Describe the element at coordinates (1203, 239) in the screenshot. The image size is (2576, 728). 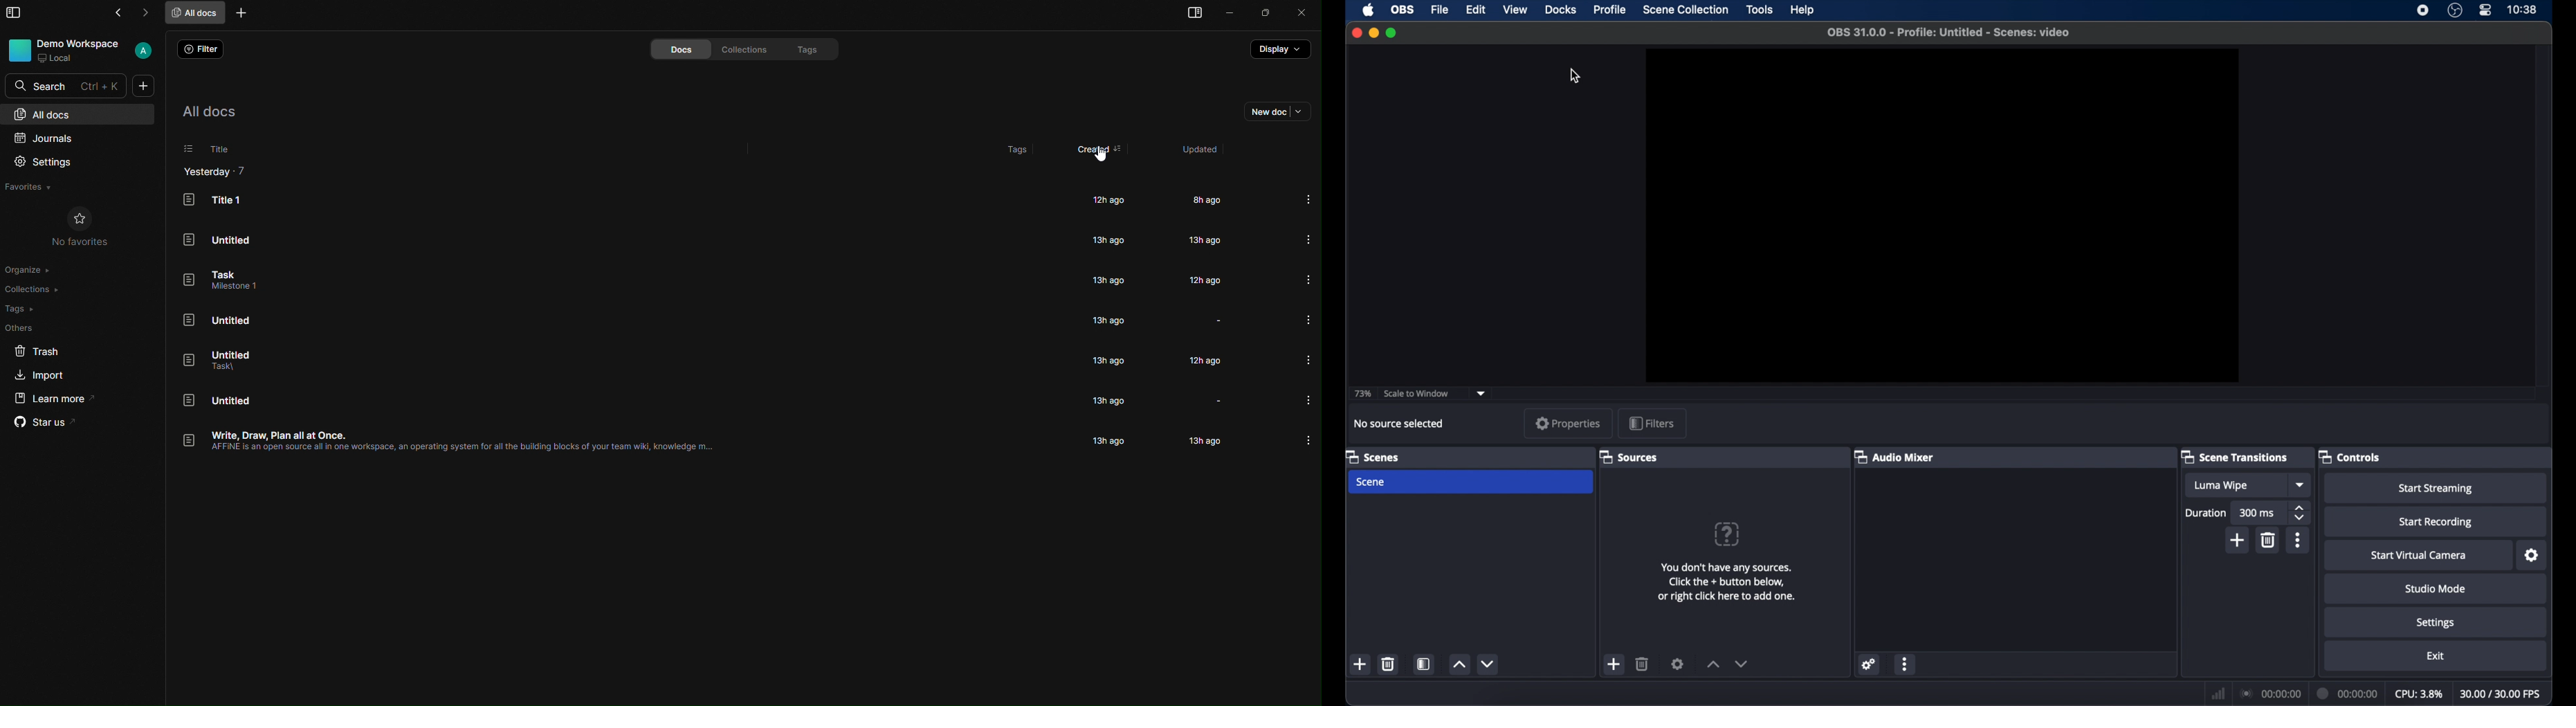
I see `13h ago` at that location.